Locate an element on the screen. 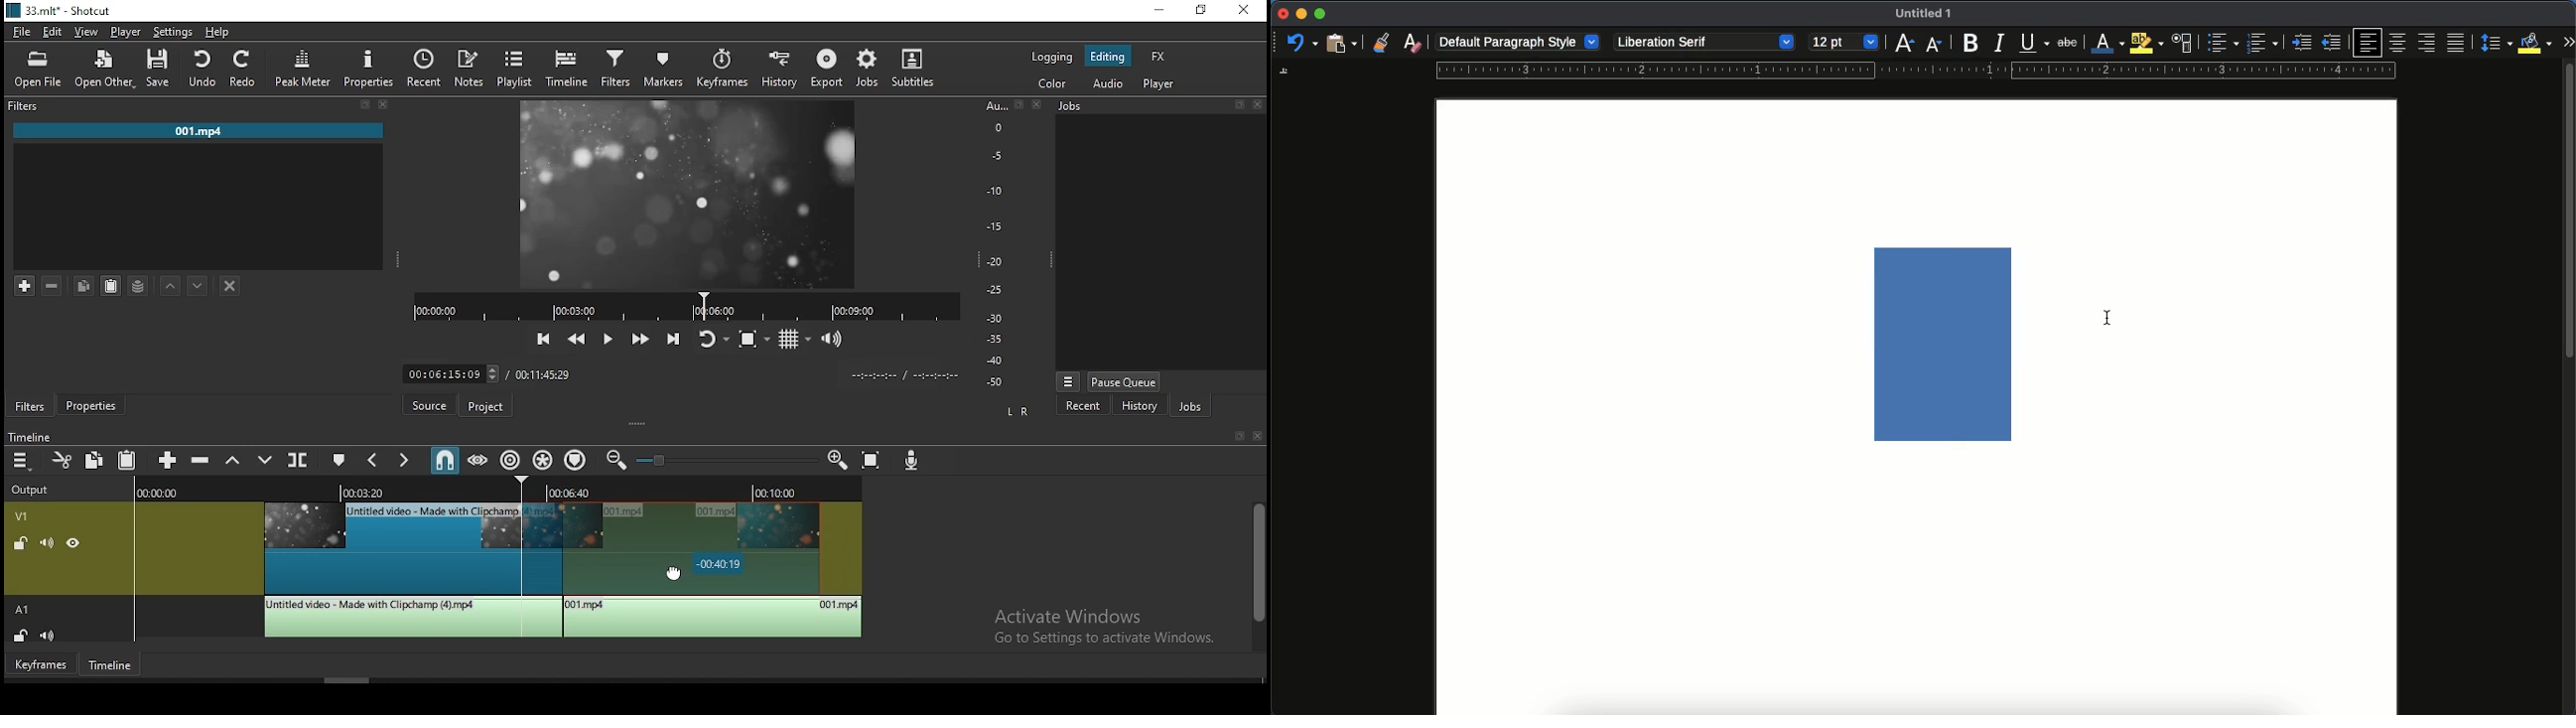 This screenshot has height=728, width=2576. un(hide) is located at coordinates (71, 544).